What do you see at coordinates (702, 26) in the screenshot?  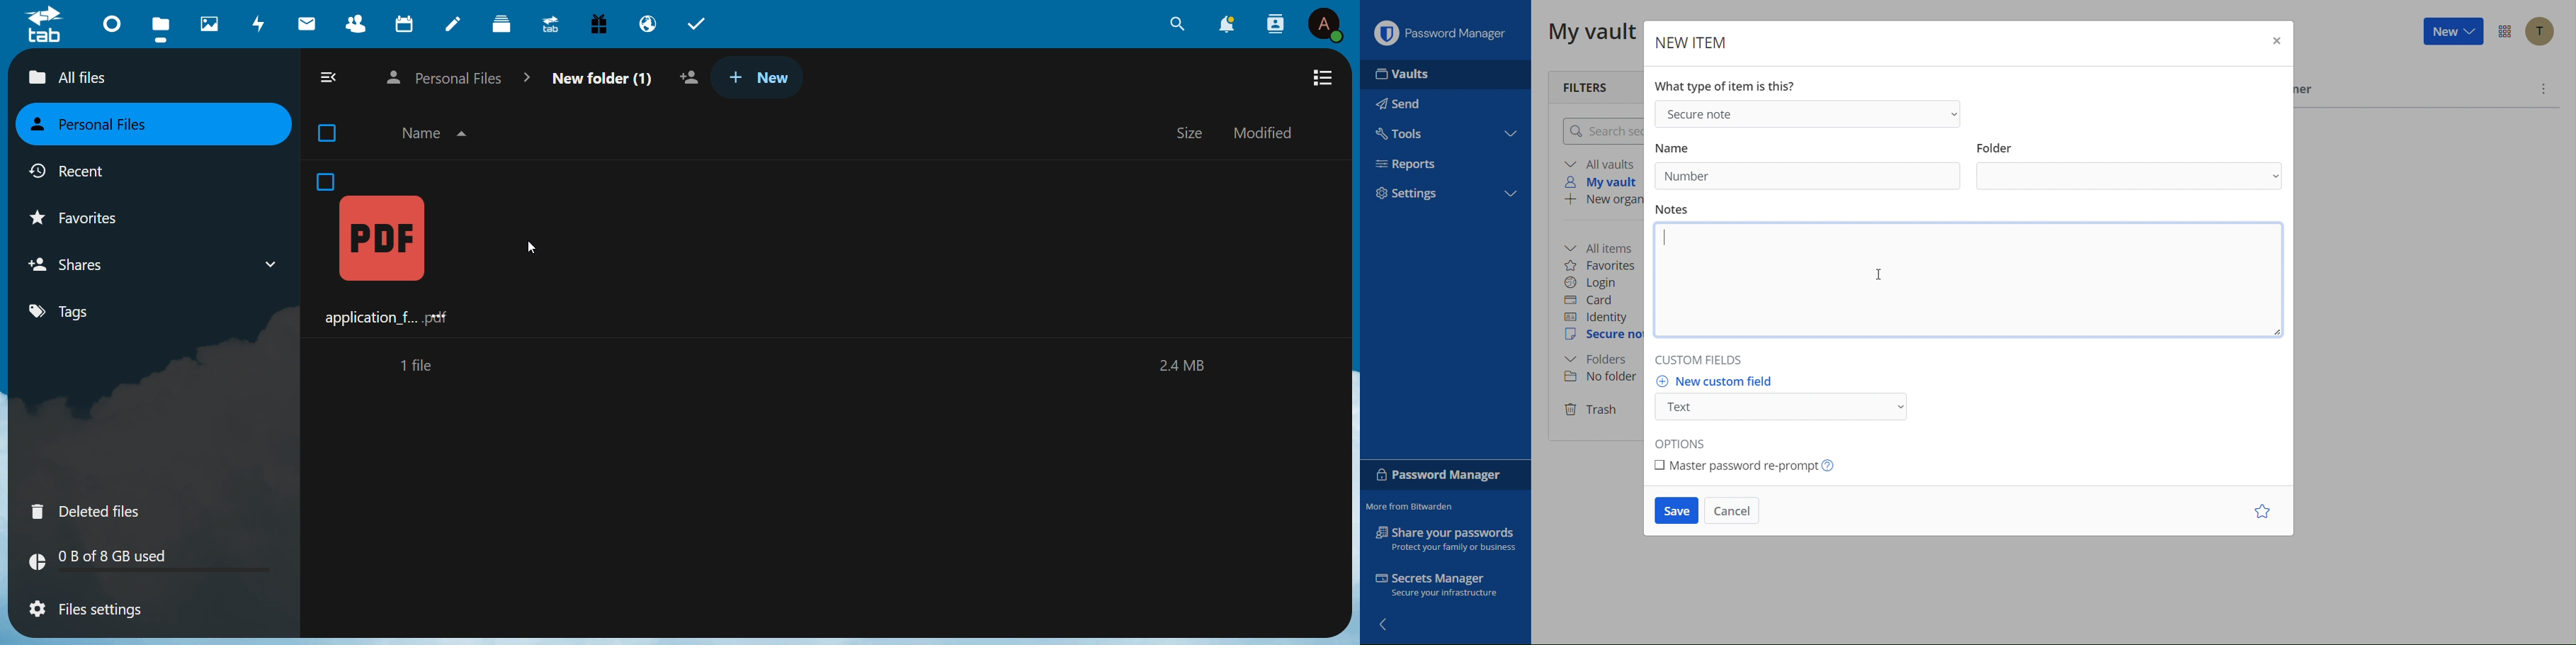 I see `task` at bounding box center [702, 26].